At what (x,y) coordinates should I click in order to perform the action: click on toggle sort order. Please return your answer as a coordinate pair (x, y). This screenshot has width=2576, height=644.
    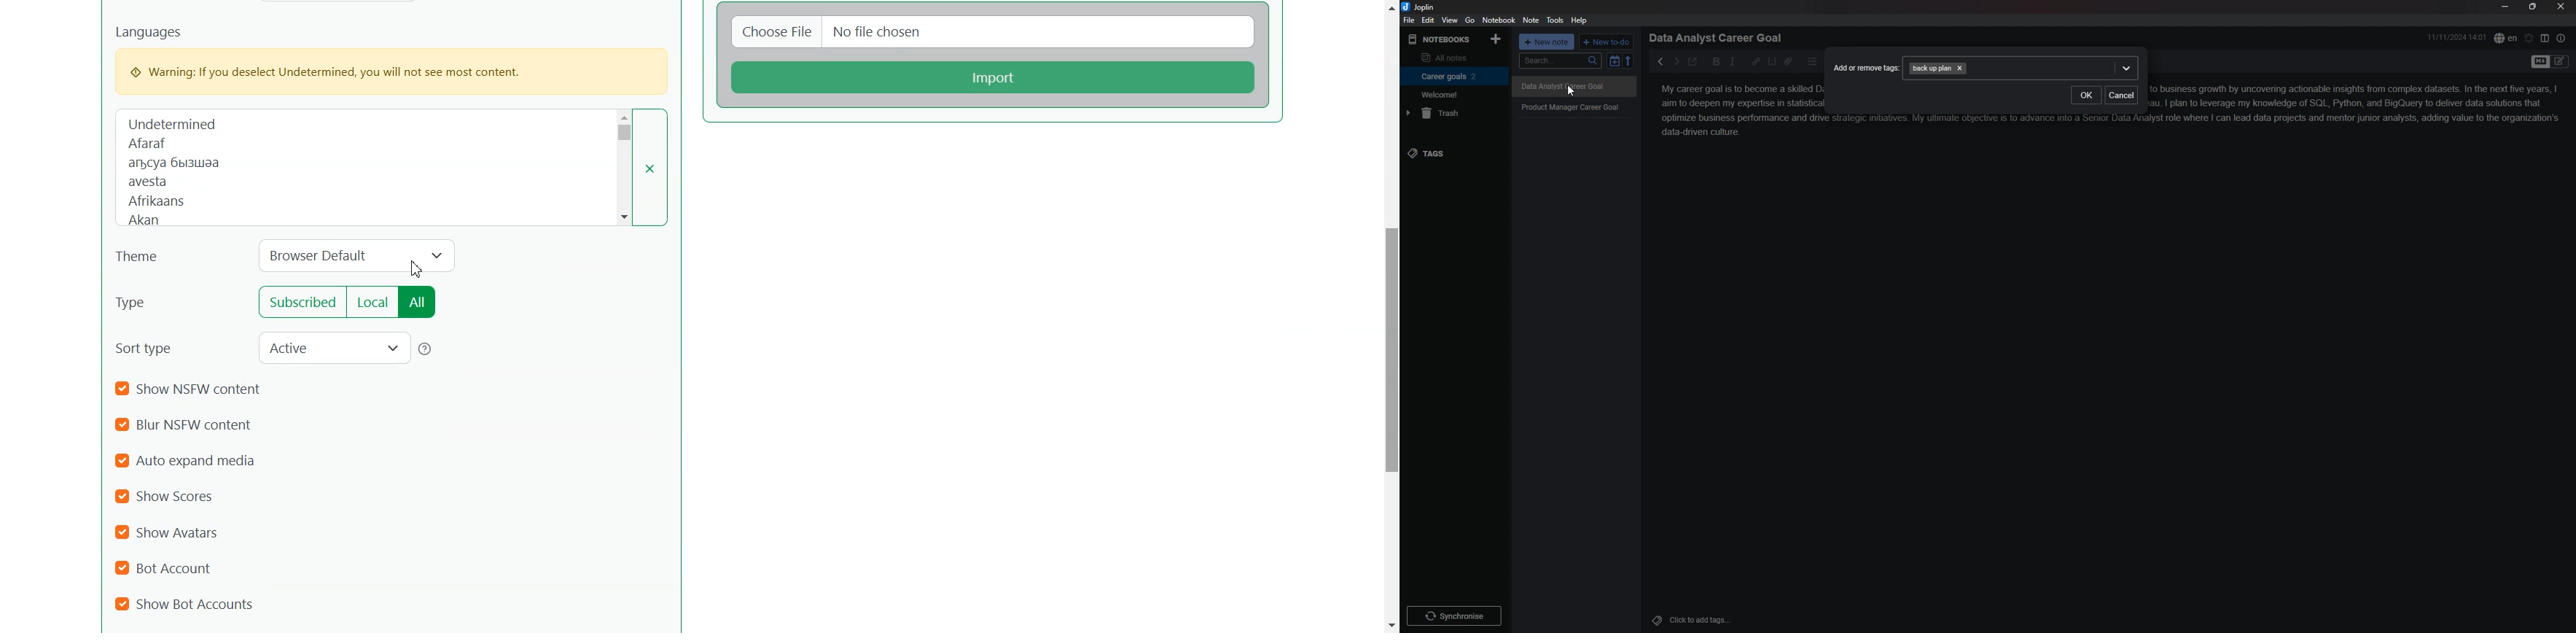
    Looking at the image, I should click on (1614, 61).